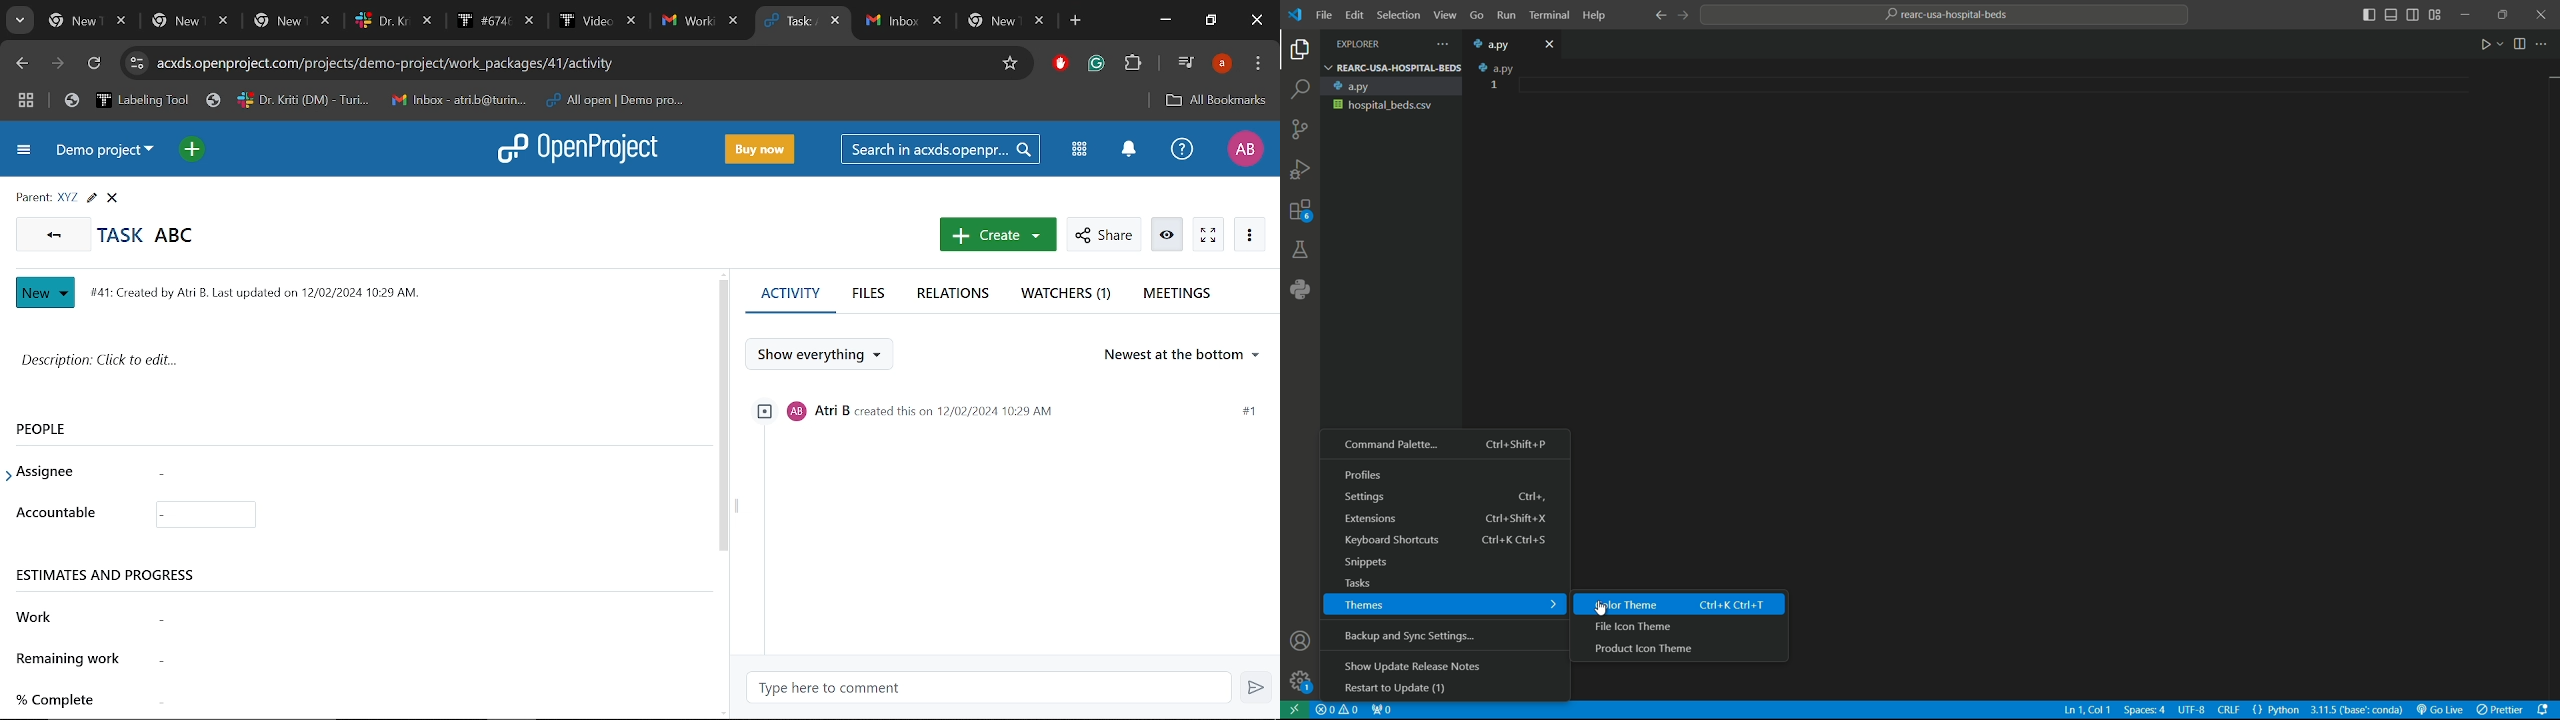  I want to click on more actions, so click(1439, 44).